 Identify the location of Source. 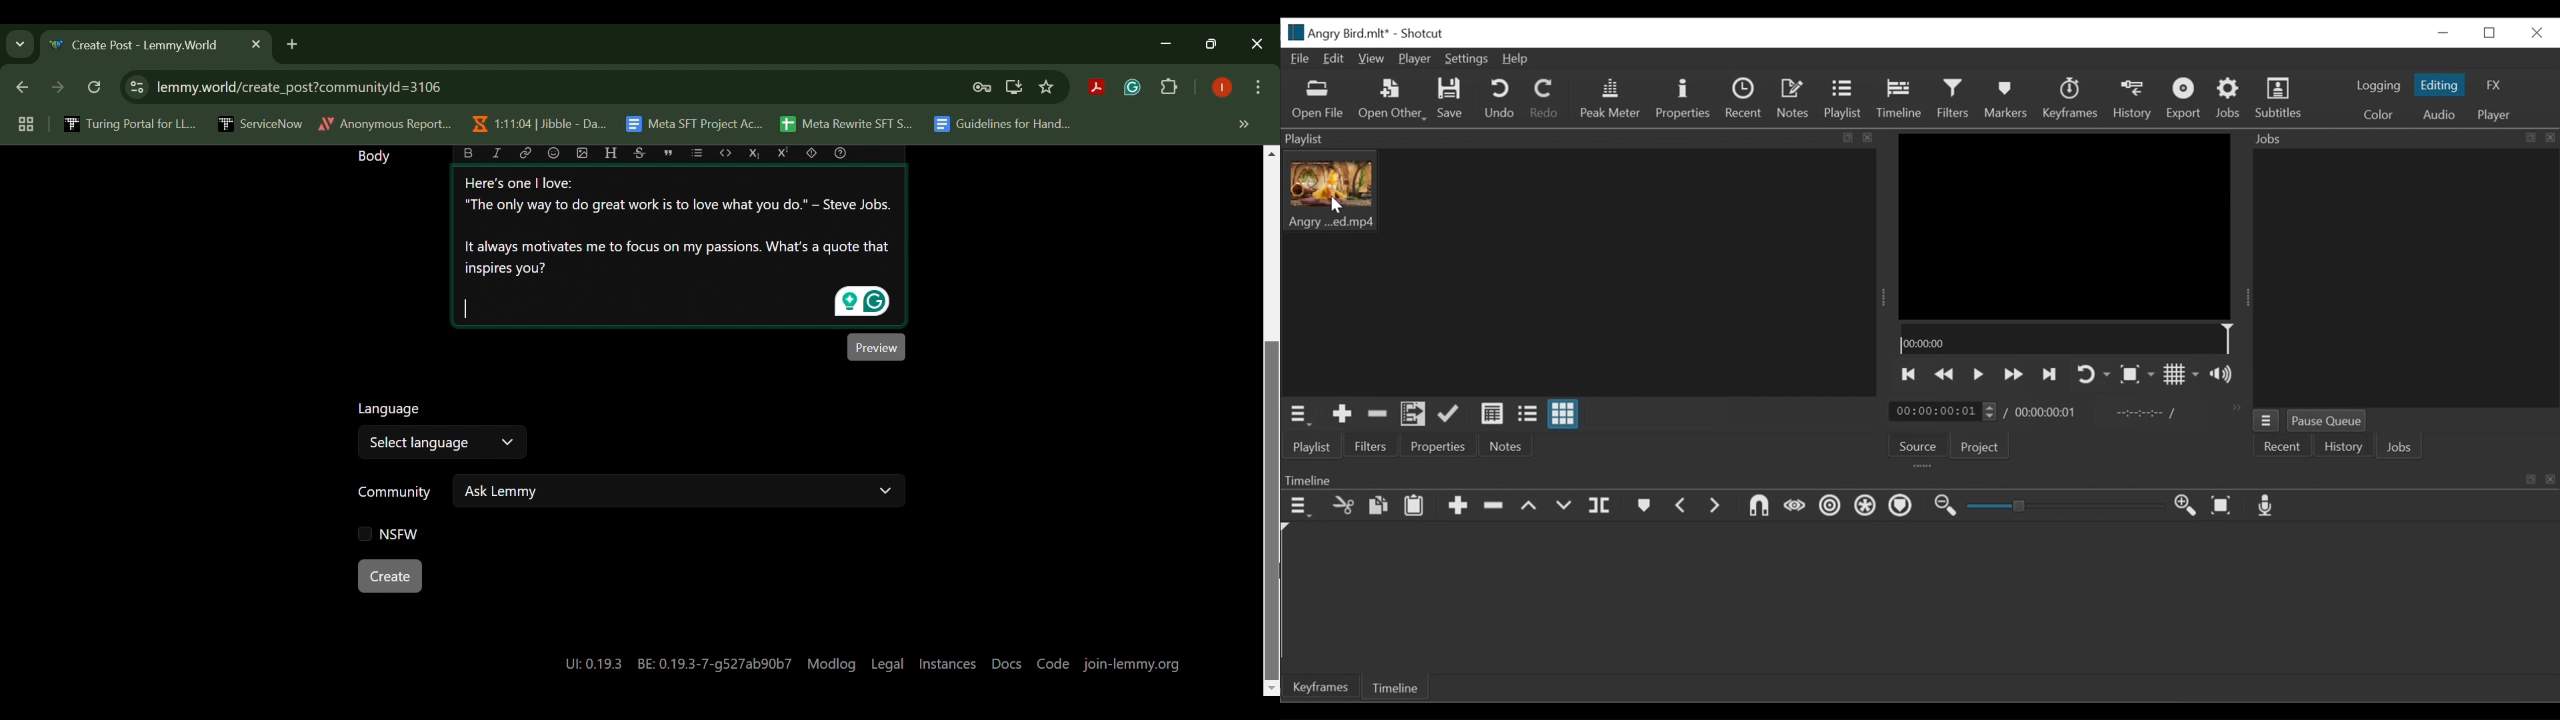
(1915, 443).